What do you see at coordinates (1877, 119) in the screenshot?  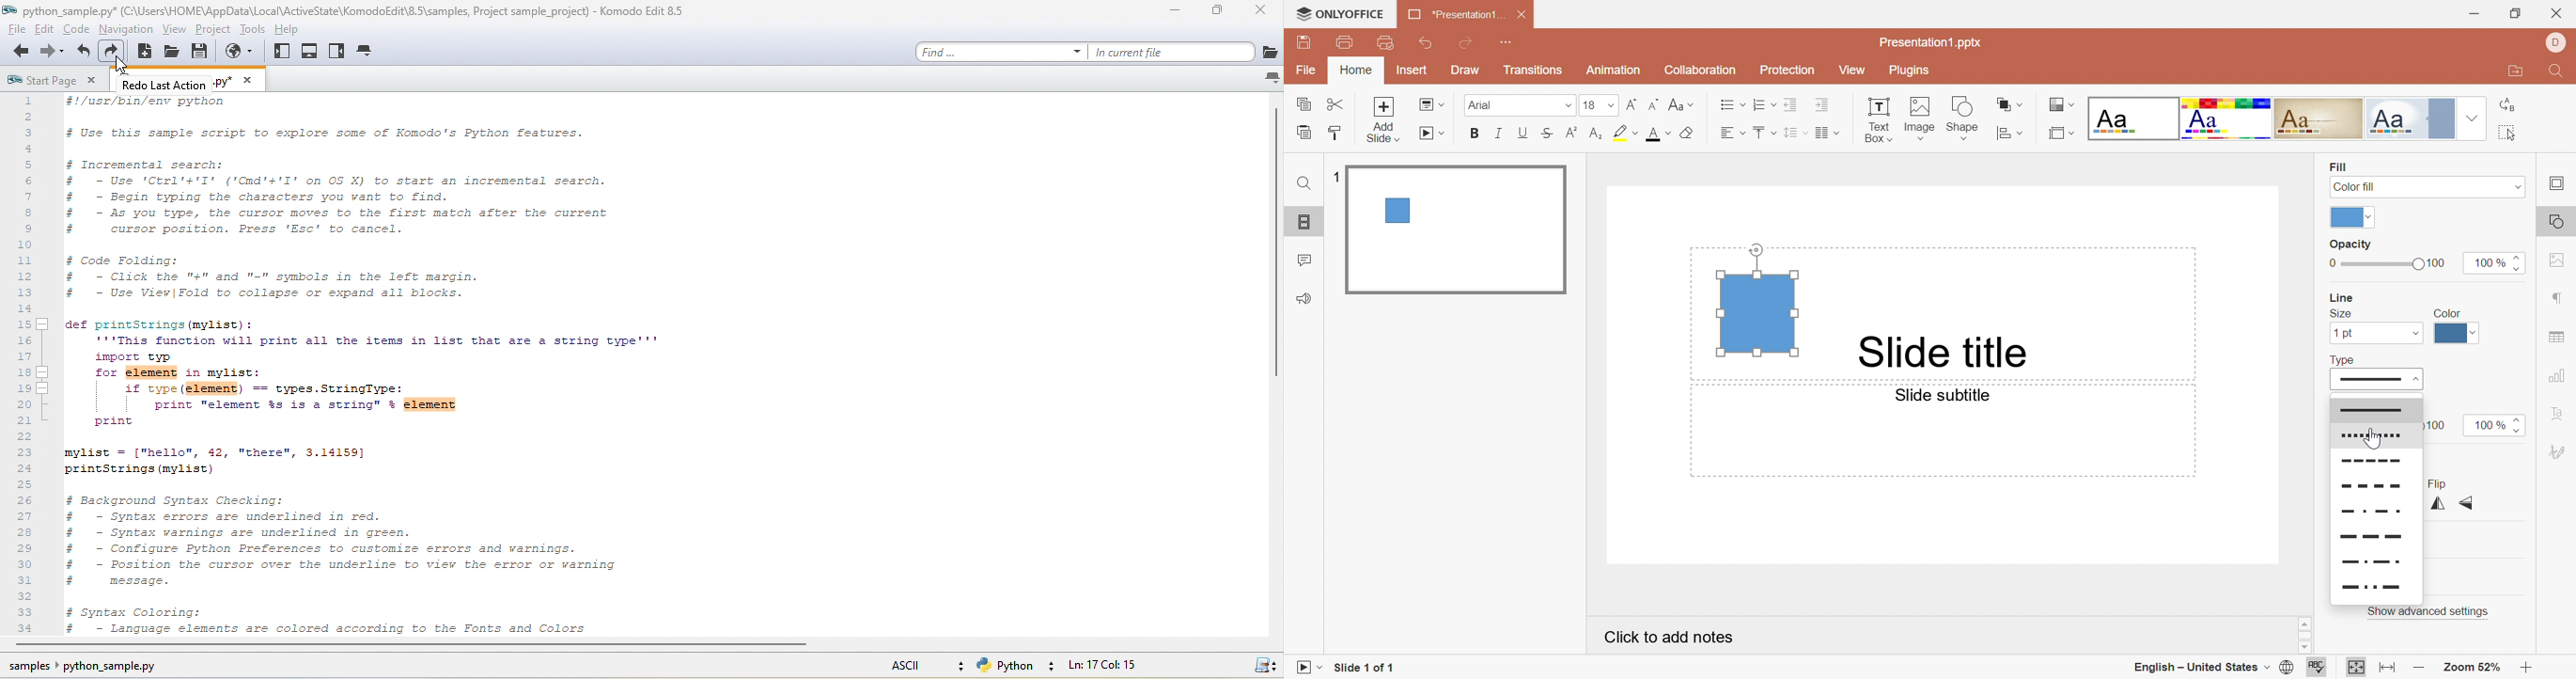 I see `Text Box` at bounding box center [1877, 119].